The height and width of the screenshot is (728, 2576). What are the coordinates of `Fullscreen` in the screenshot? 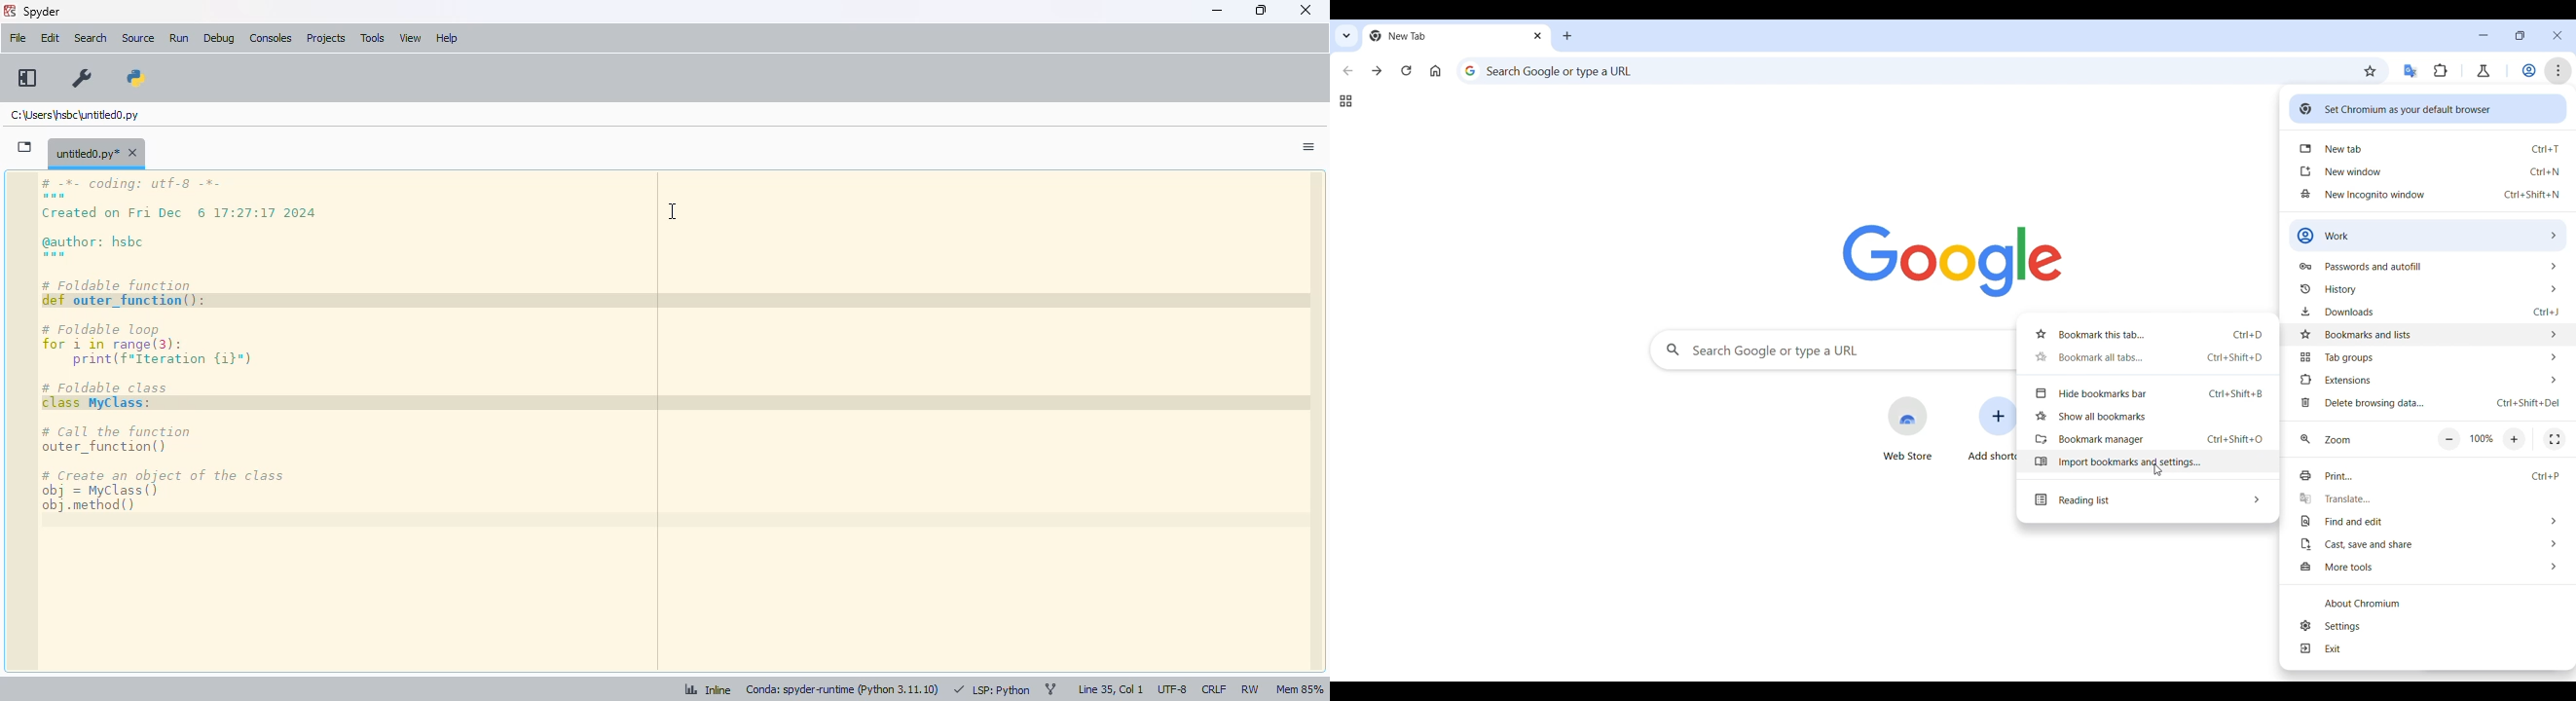 It's located at (2555, 439).